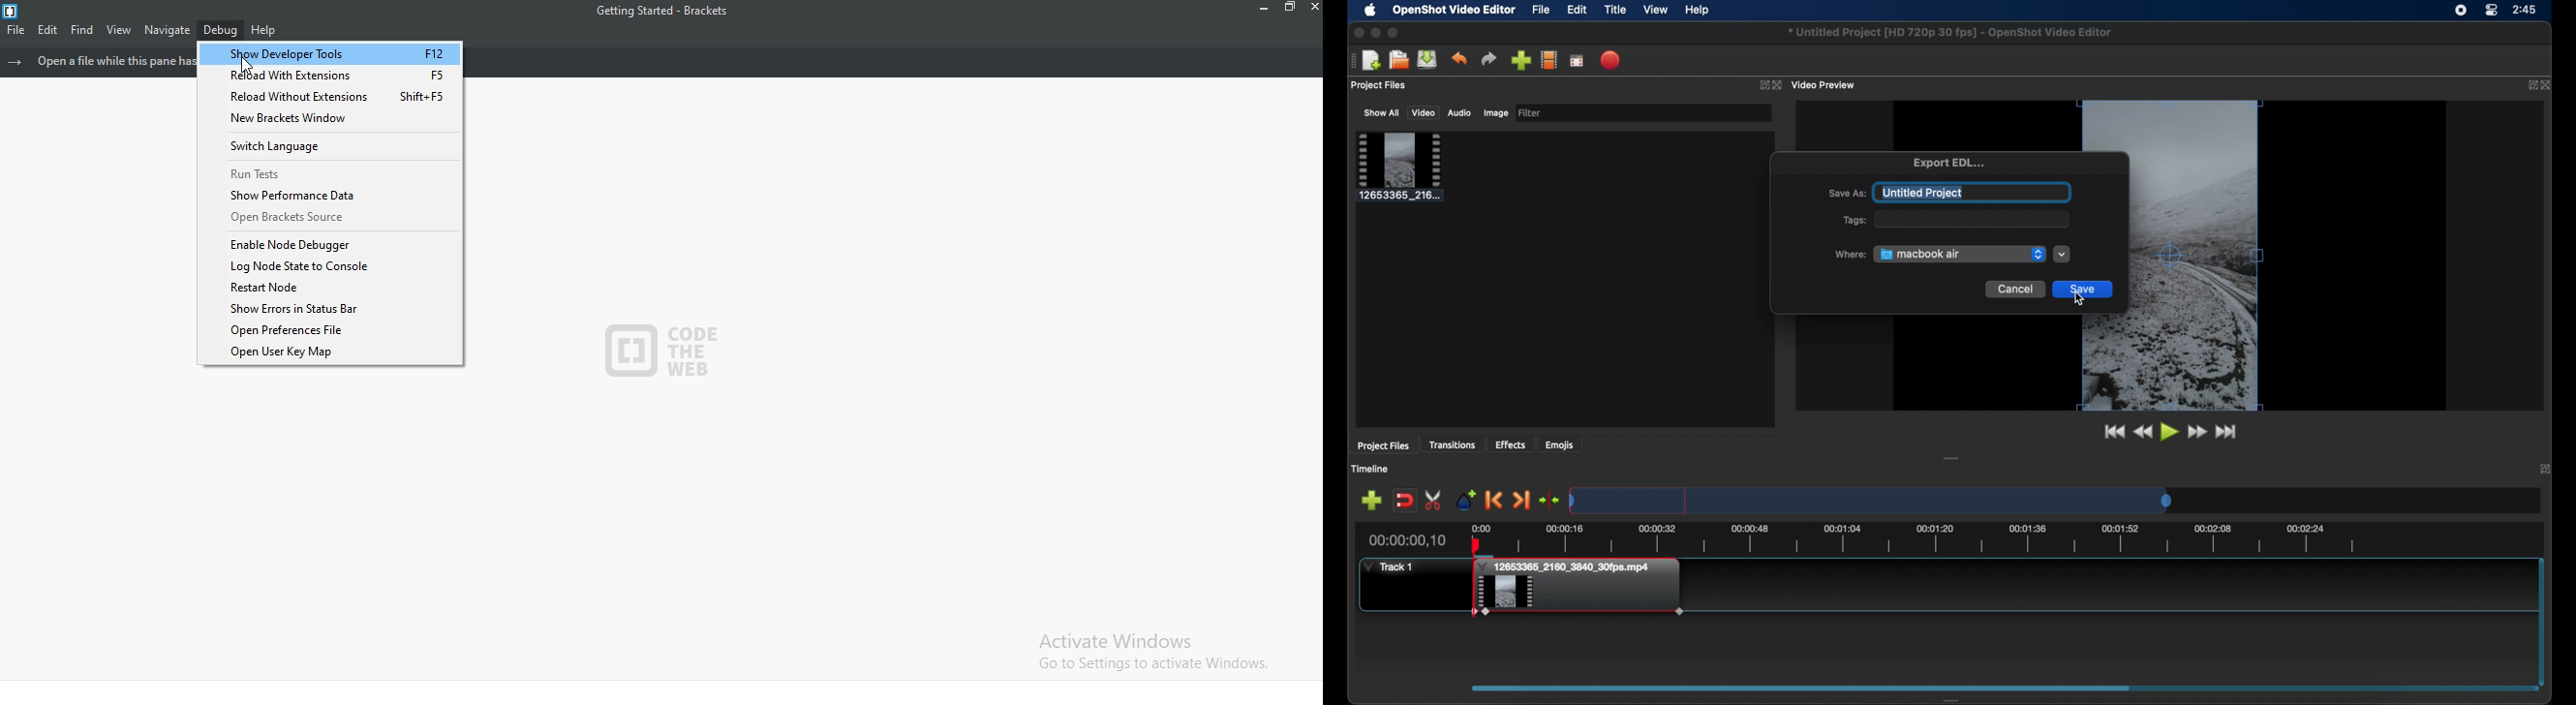  What do you see at coordinates (2080, 298) in the screenshot?
I see `cursor` at bounding box center [2080, 298].